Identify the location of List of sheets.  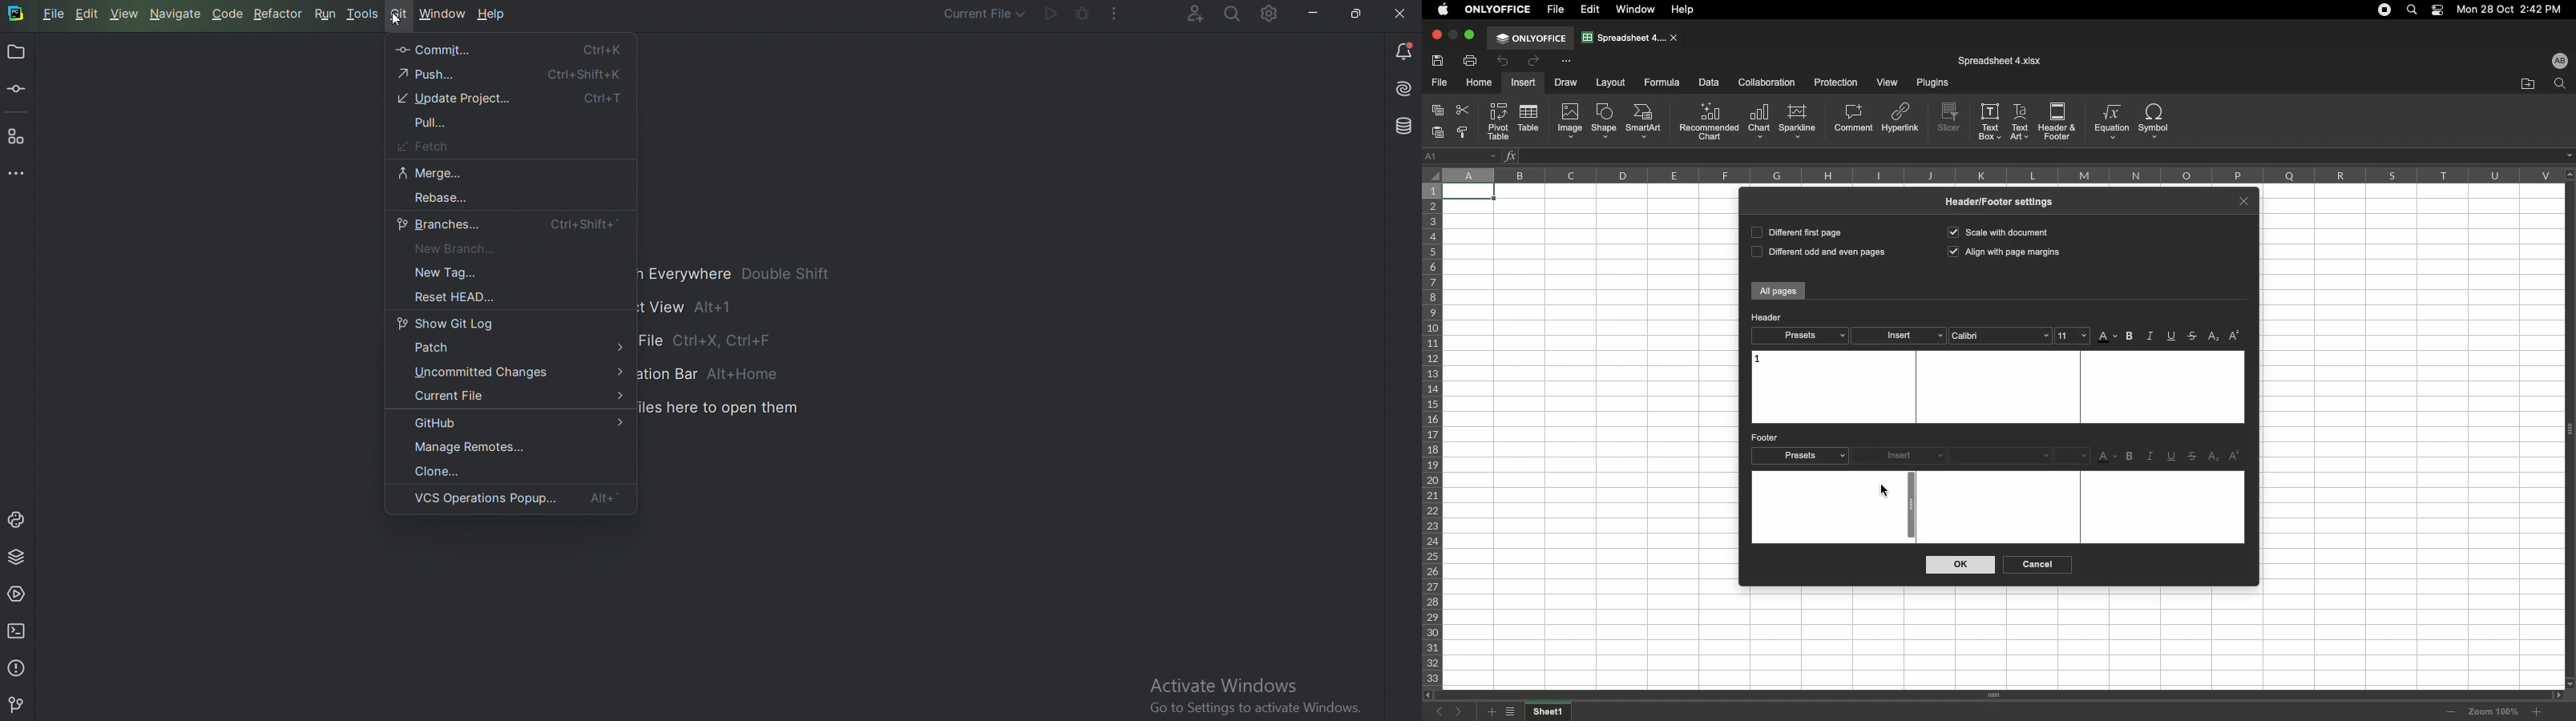
(1514, 713).